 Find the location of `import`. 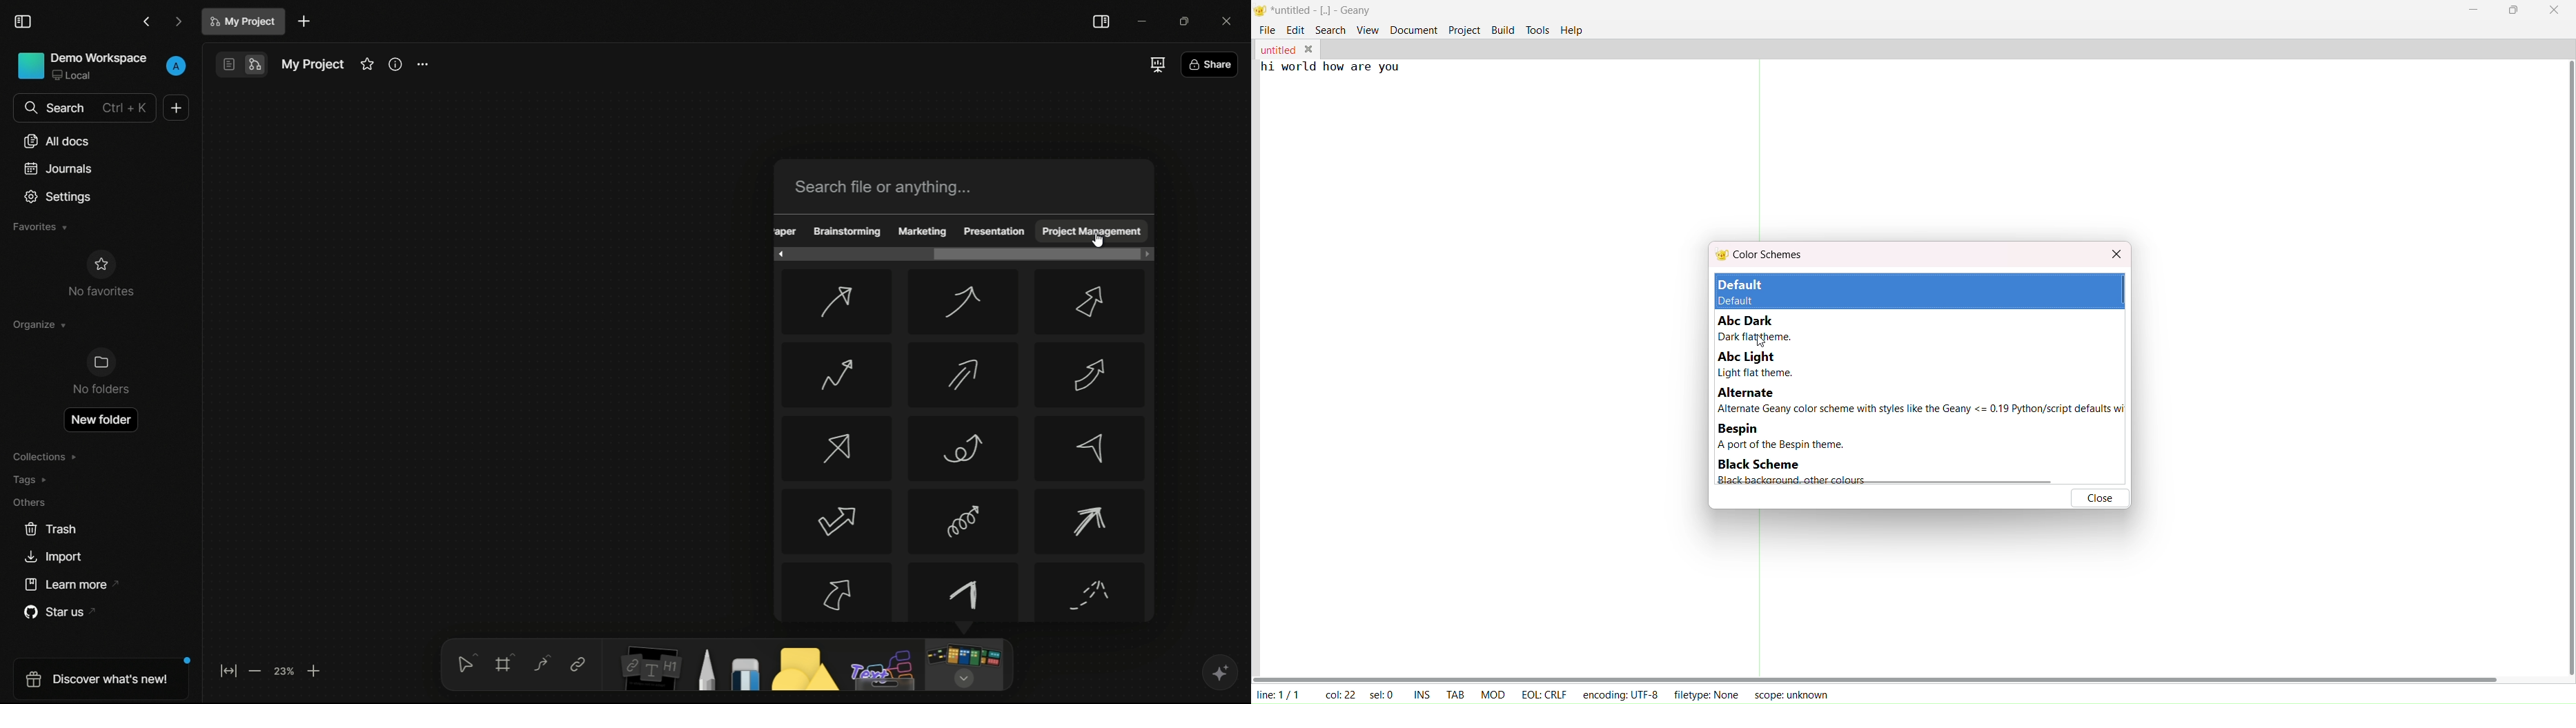

import is located at coordinates (52, 557).